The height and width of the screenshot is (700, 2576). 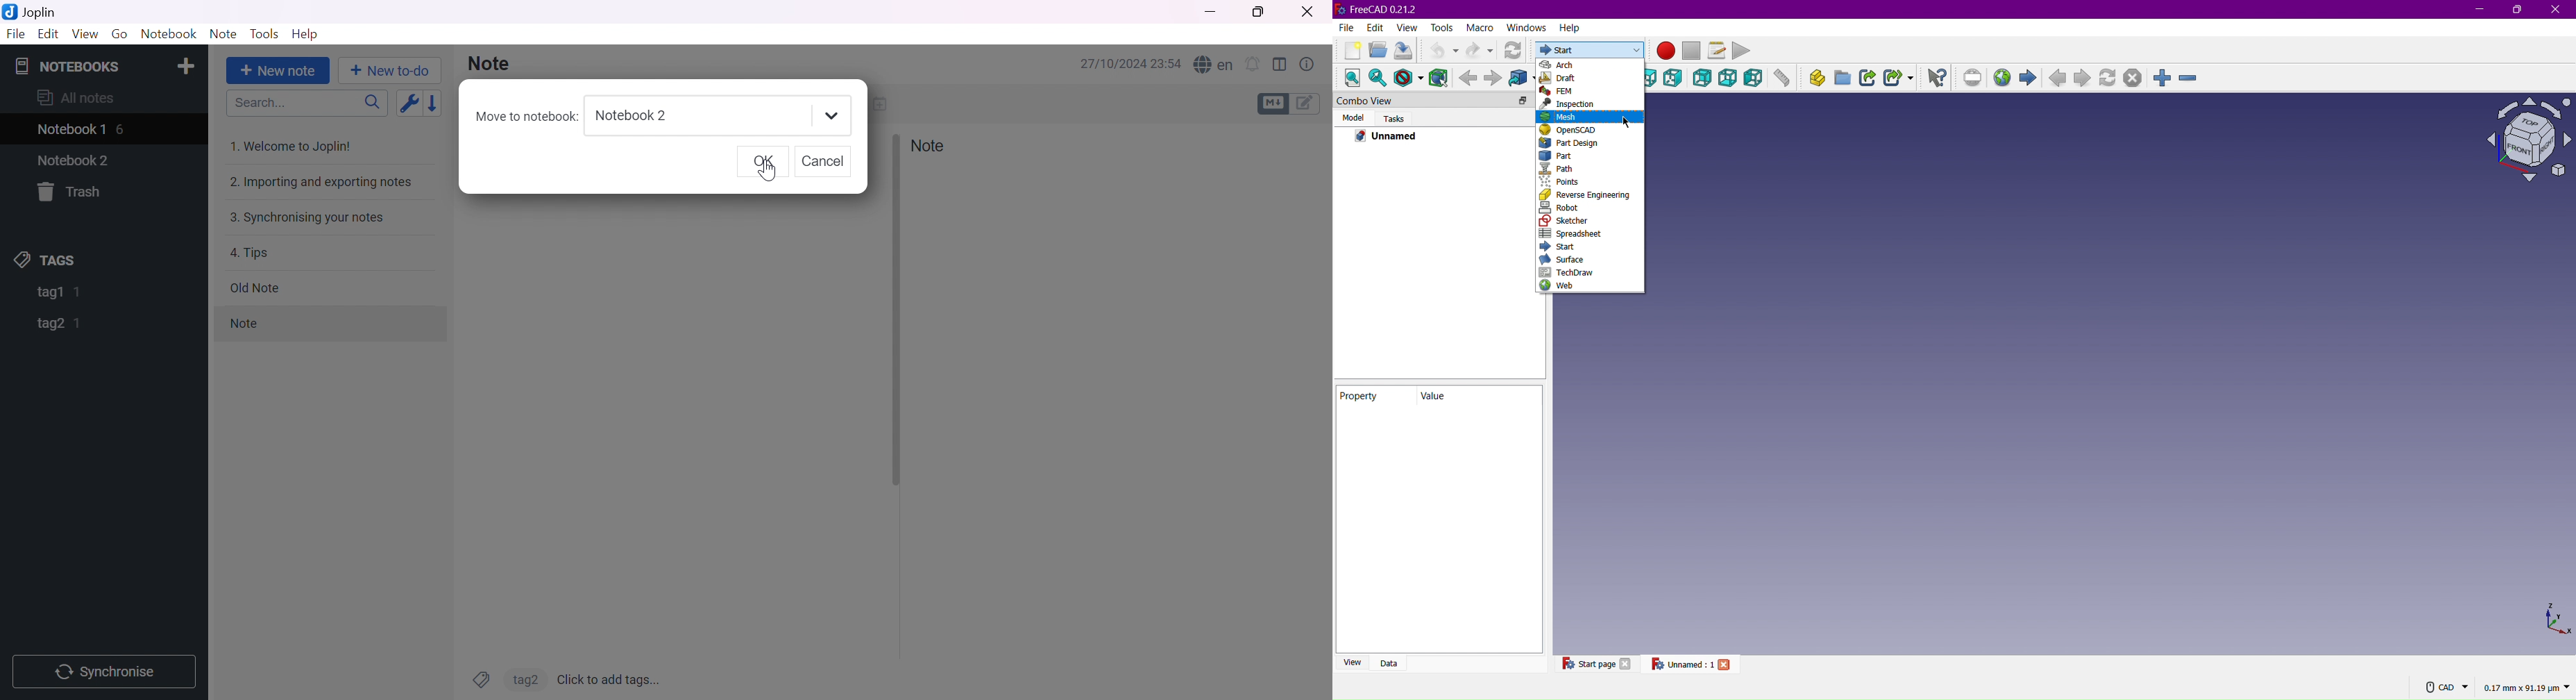 What do you see at coordinates (1676, 79) in the screenshot?
I see `Right` at bounding box center [1676, 79].